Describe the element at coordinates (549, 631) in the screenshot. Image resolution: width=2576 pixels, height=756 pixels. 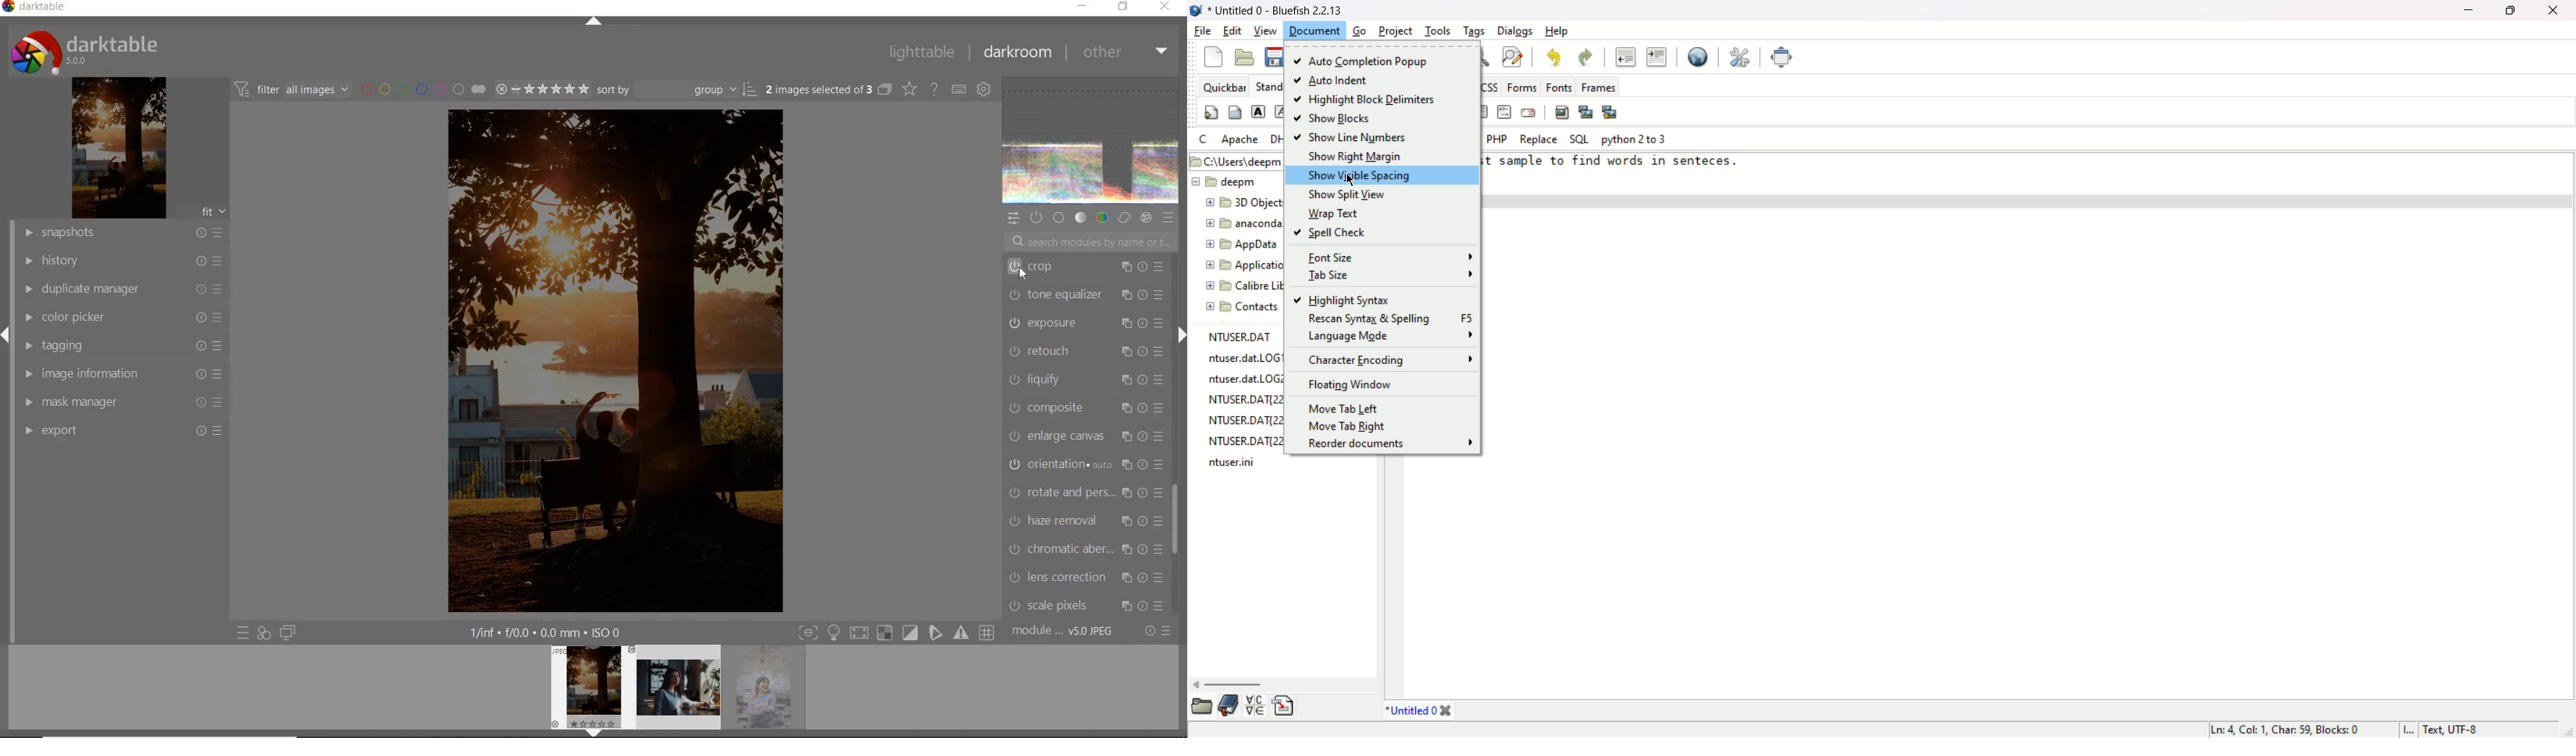
I see `other interface detail` at that location.